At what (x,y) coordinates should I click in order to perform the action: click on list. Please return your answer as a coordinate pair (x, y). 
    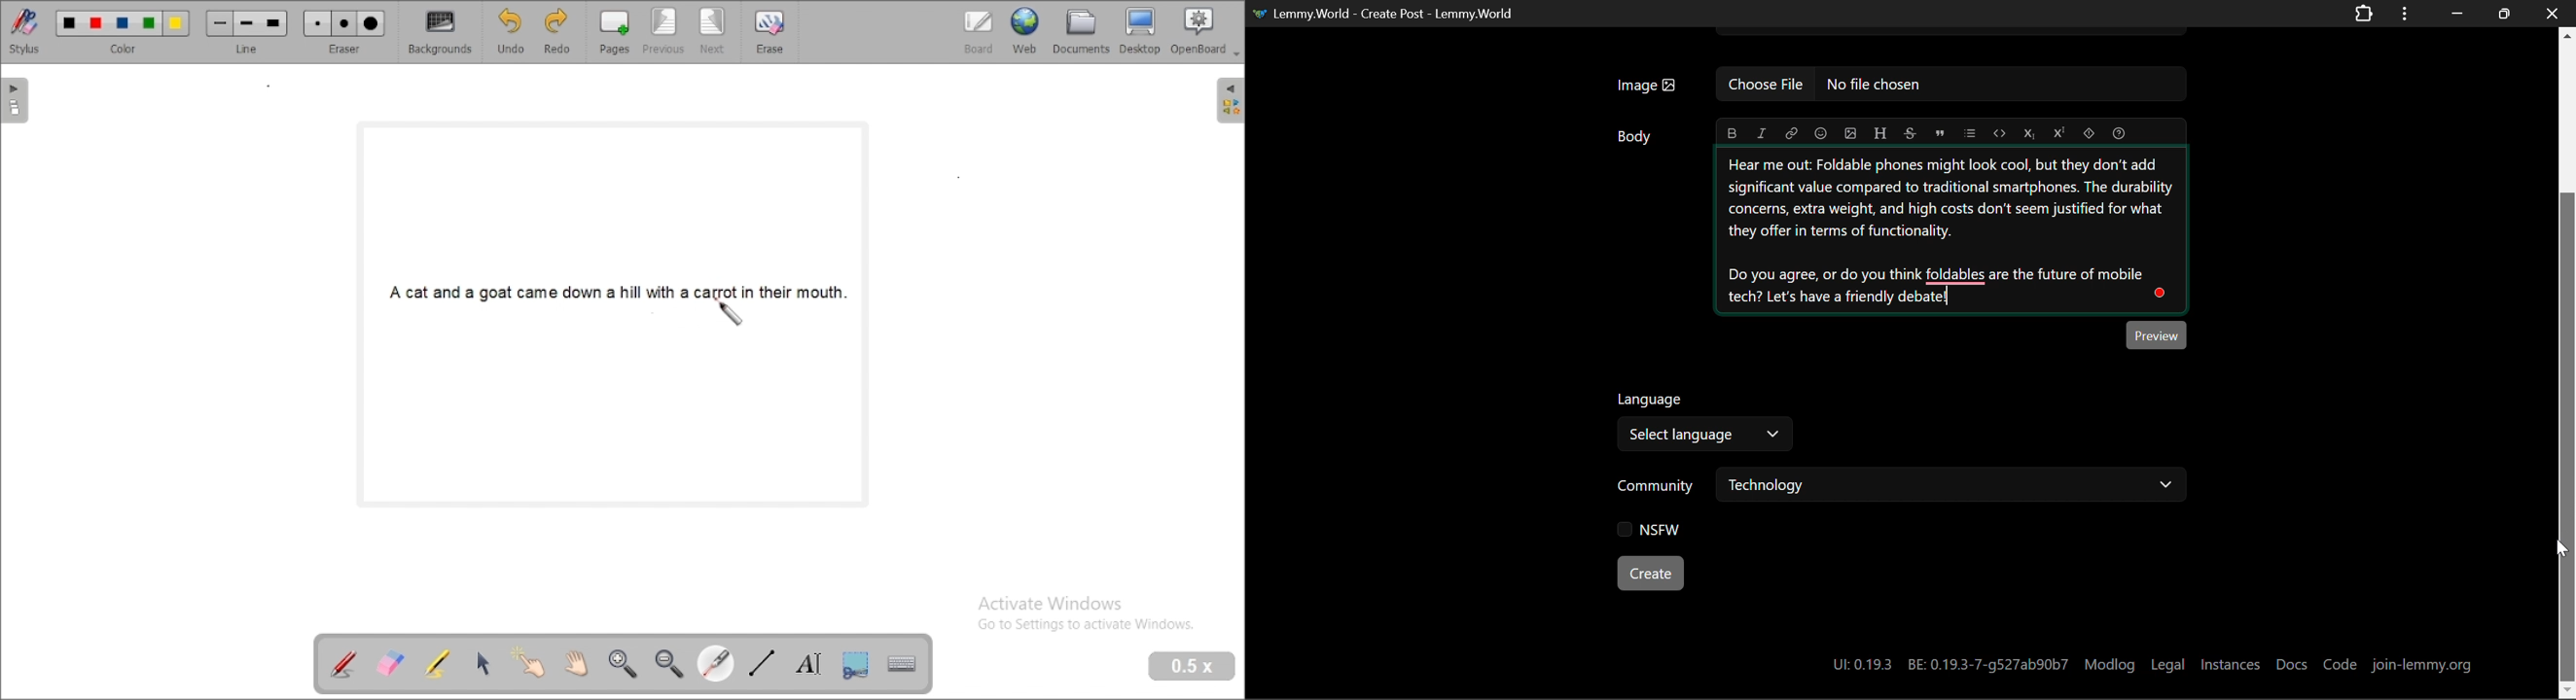
    Looking at the image, I should click on (1971, 132).